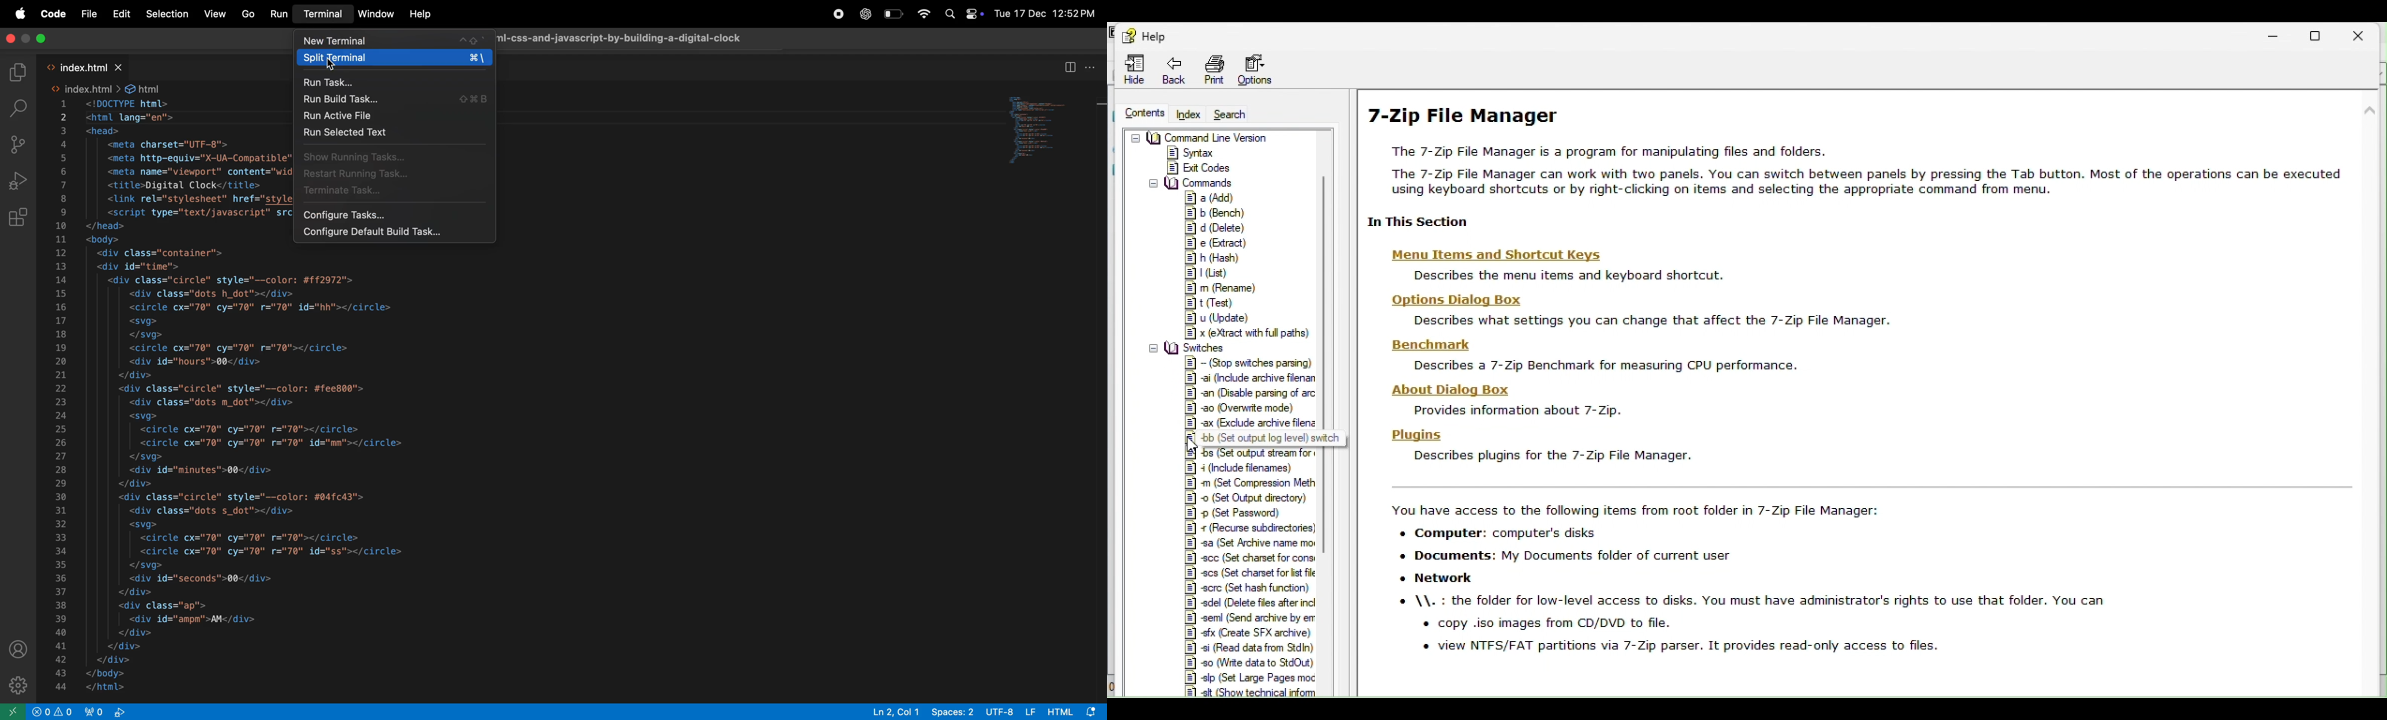  Describe the element at coordinates (1045, 12) in the screenshot. I see `Tue 17 Dec 12:52 PM` at that location.